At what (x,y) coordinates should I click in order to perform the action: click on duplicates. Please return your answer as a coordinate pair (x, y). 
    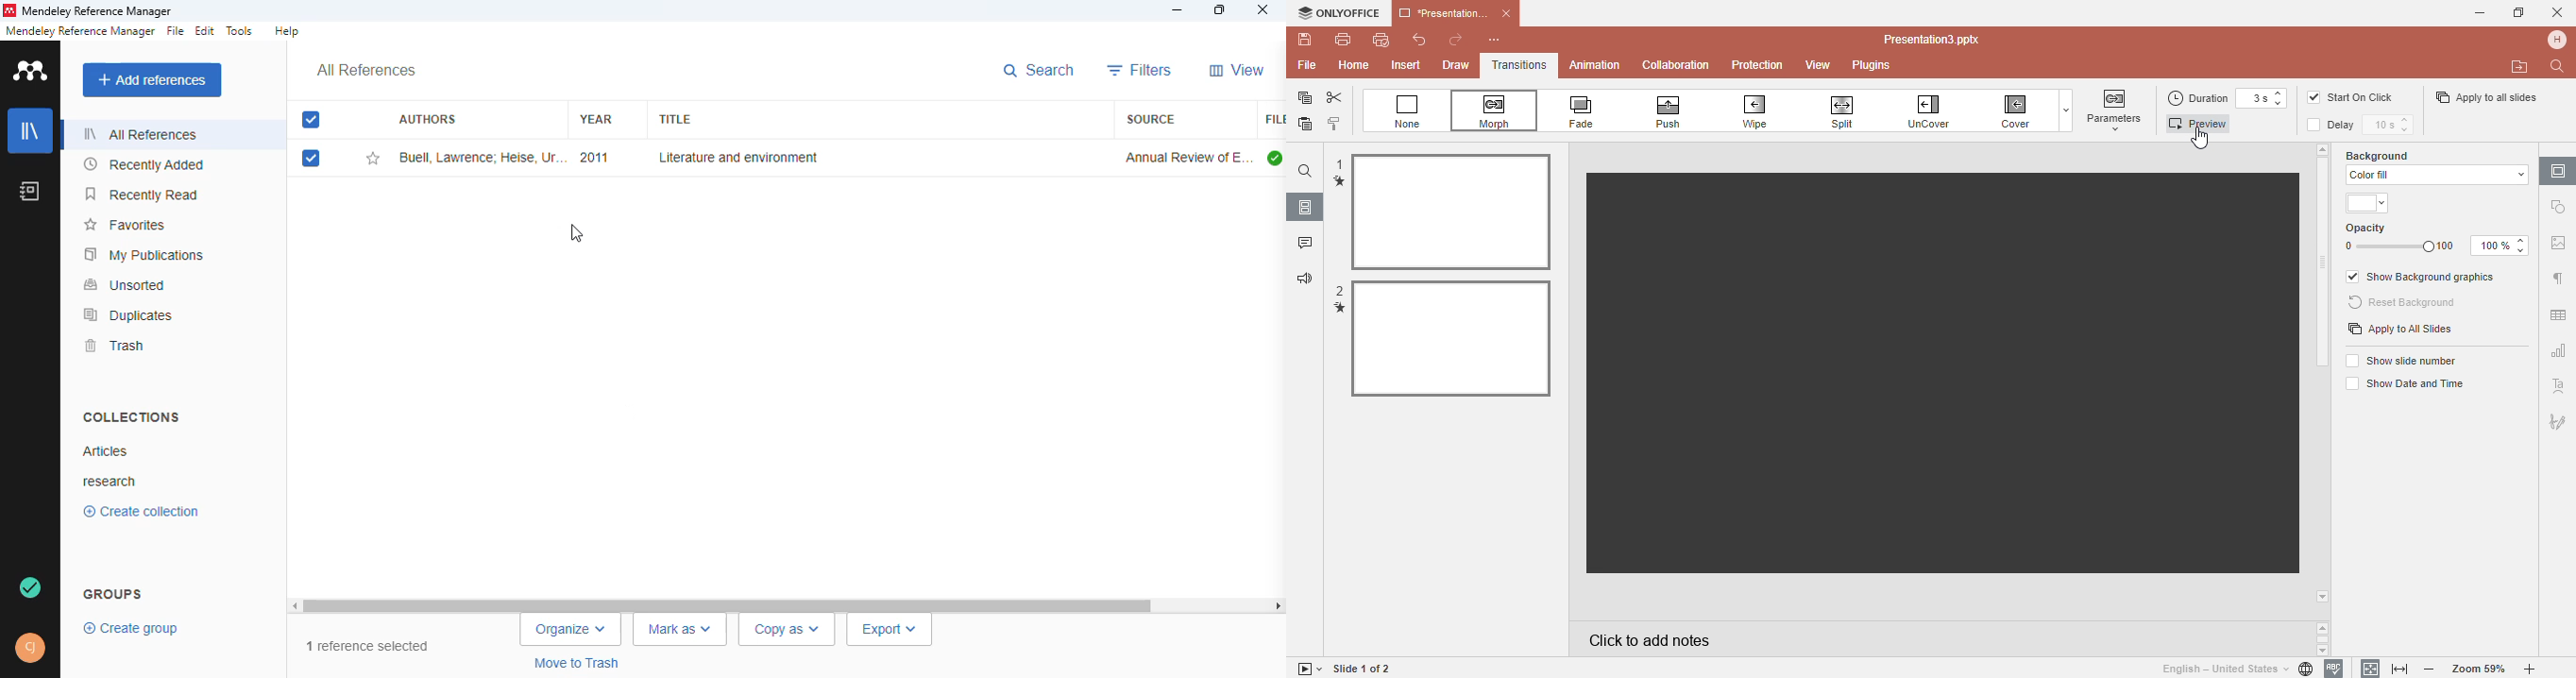
    Looking at the image, I should click on (129, 315).